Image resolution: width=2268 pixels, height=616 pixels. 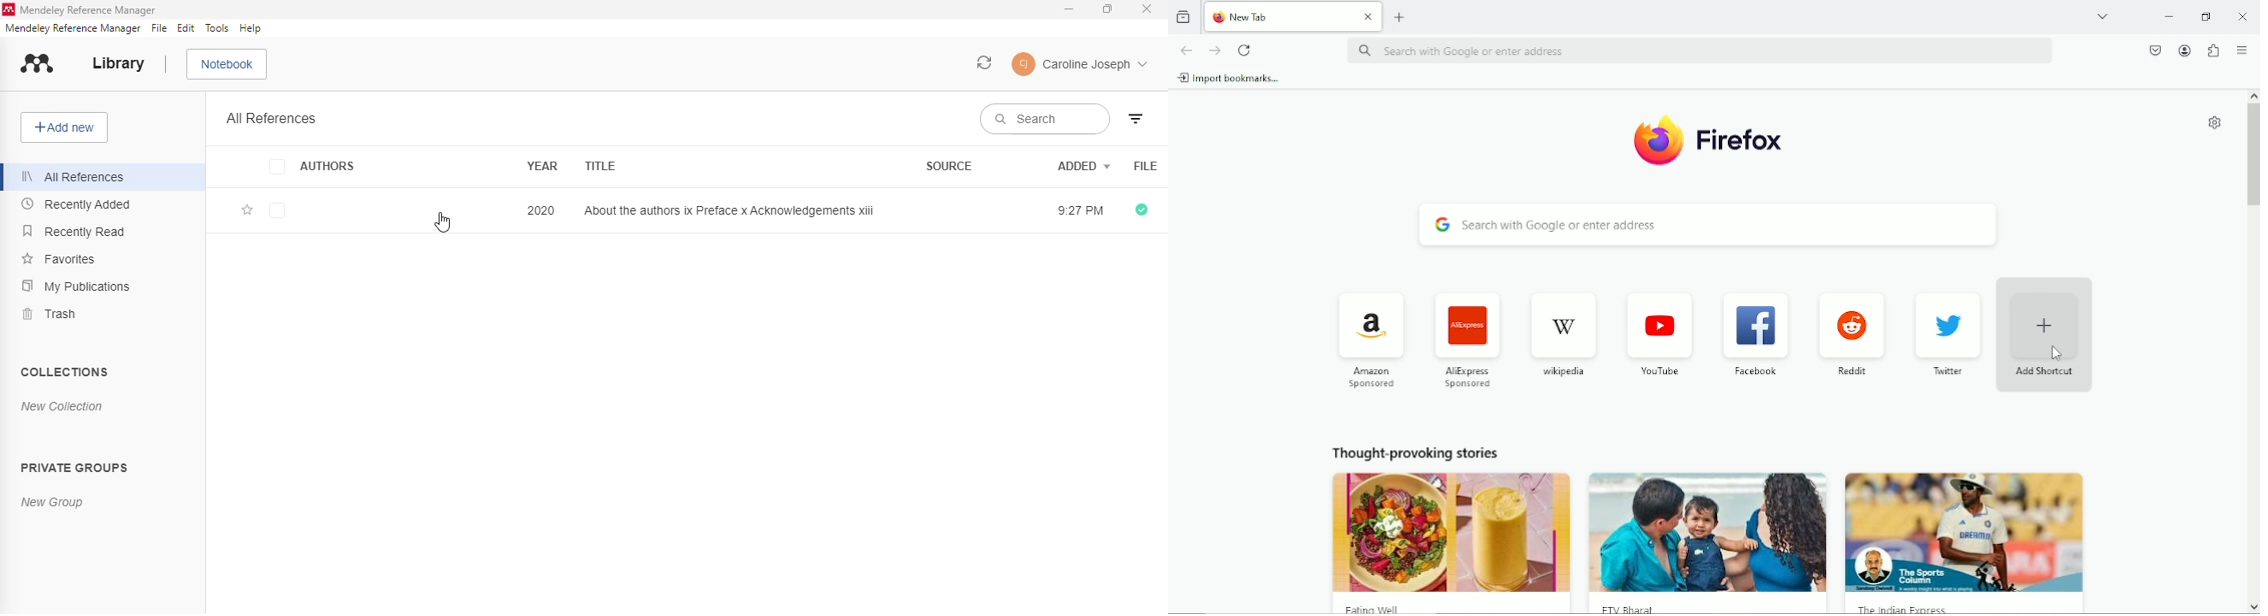 What do you see at coordinates (2154, 49) in the screenshot?
I see `save to pocket` at bounding box center [2154, 49].